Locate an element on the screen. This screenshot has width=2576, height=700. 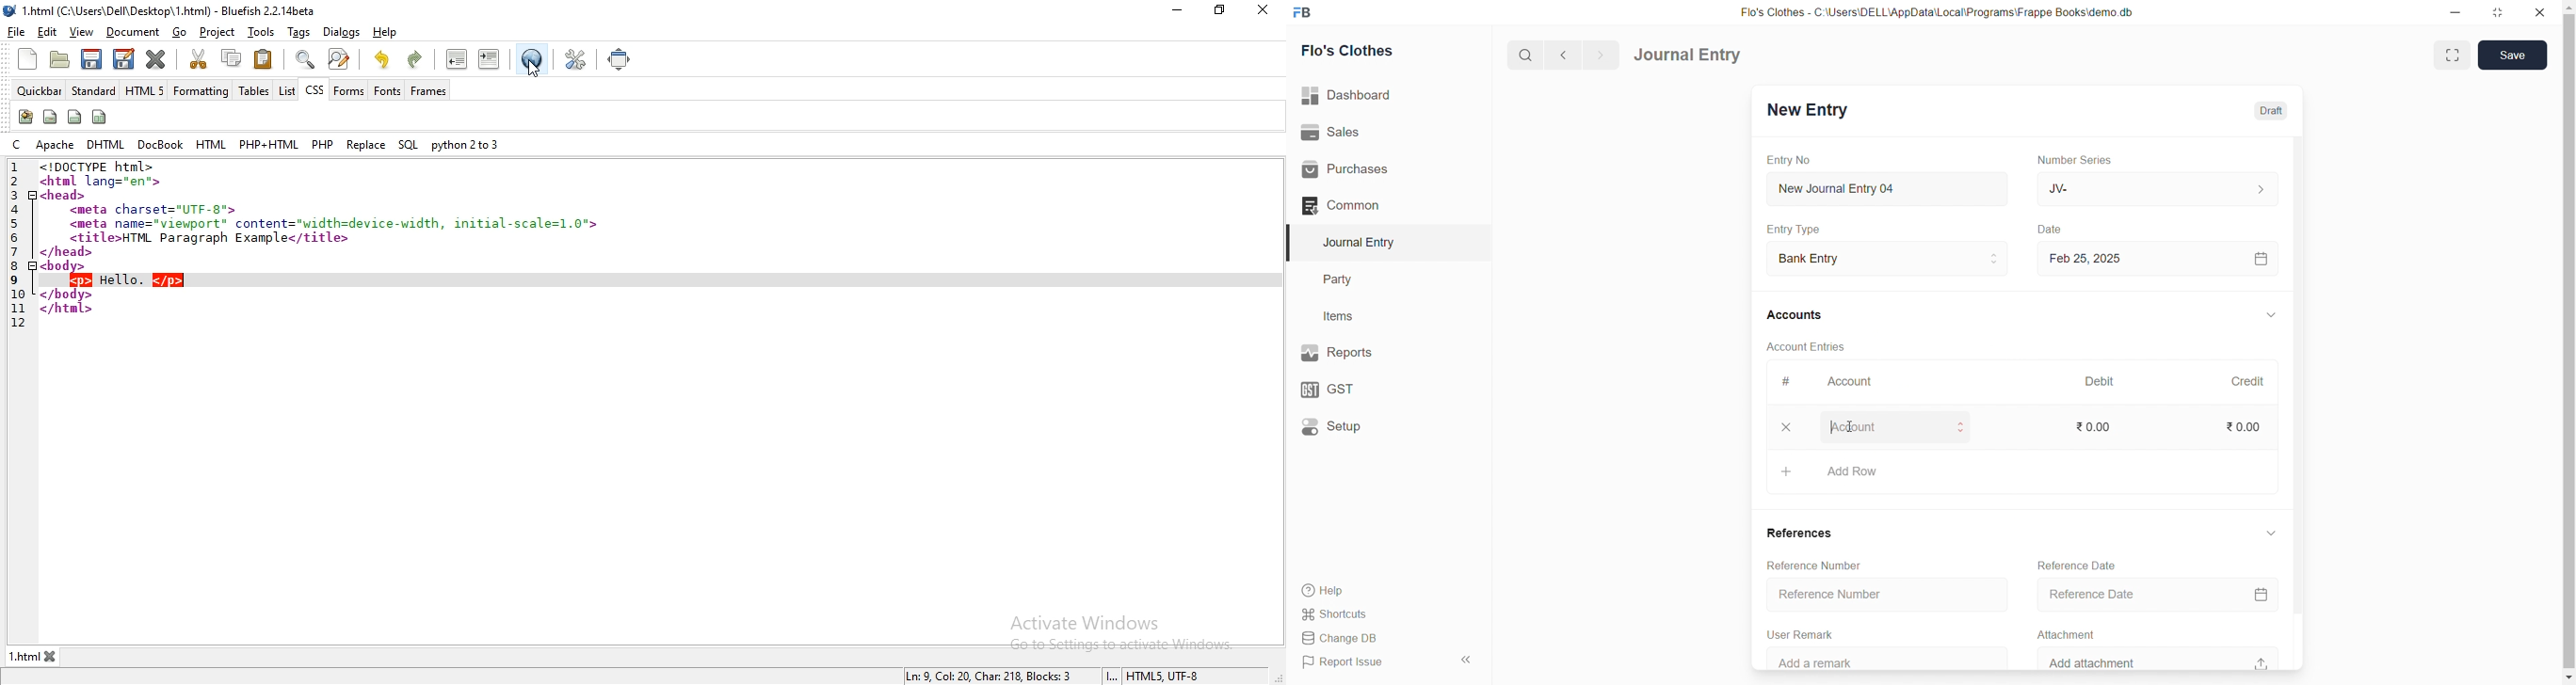
Expand/Collapse is located at coordinates (2269, 316).